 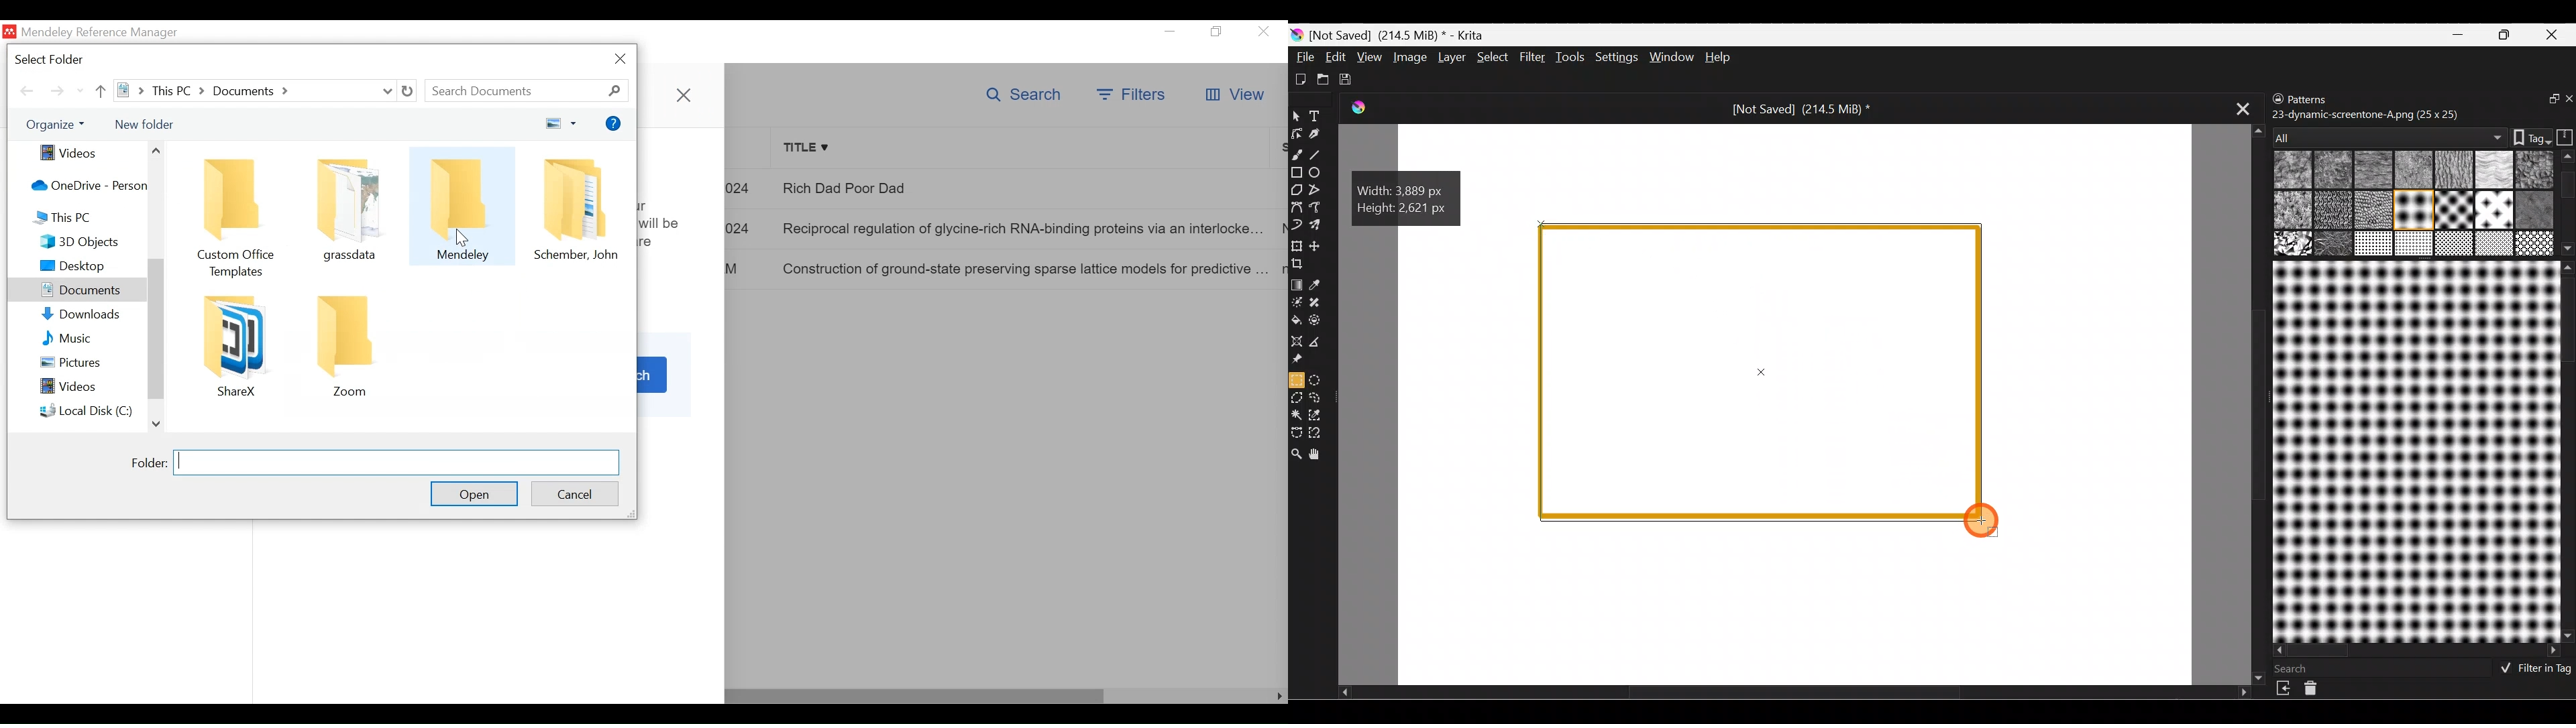 I want to click on Pan tool, so click(x=1321, y=455).